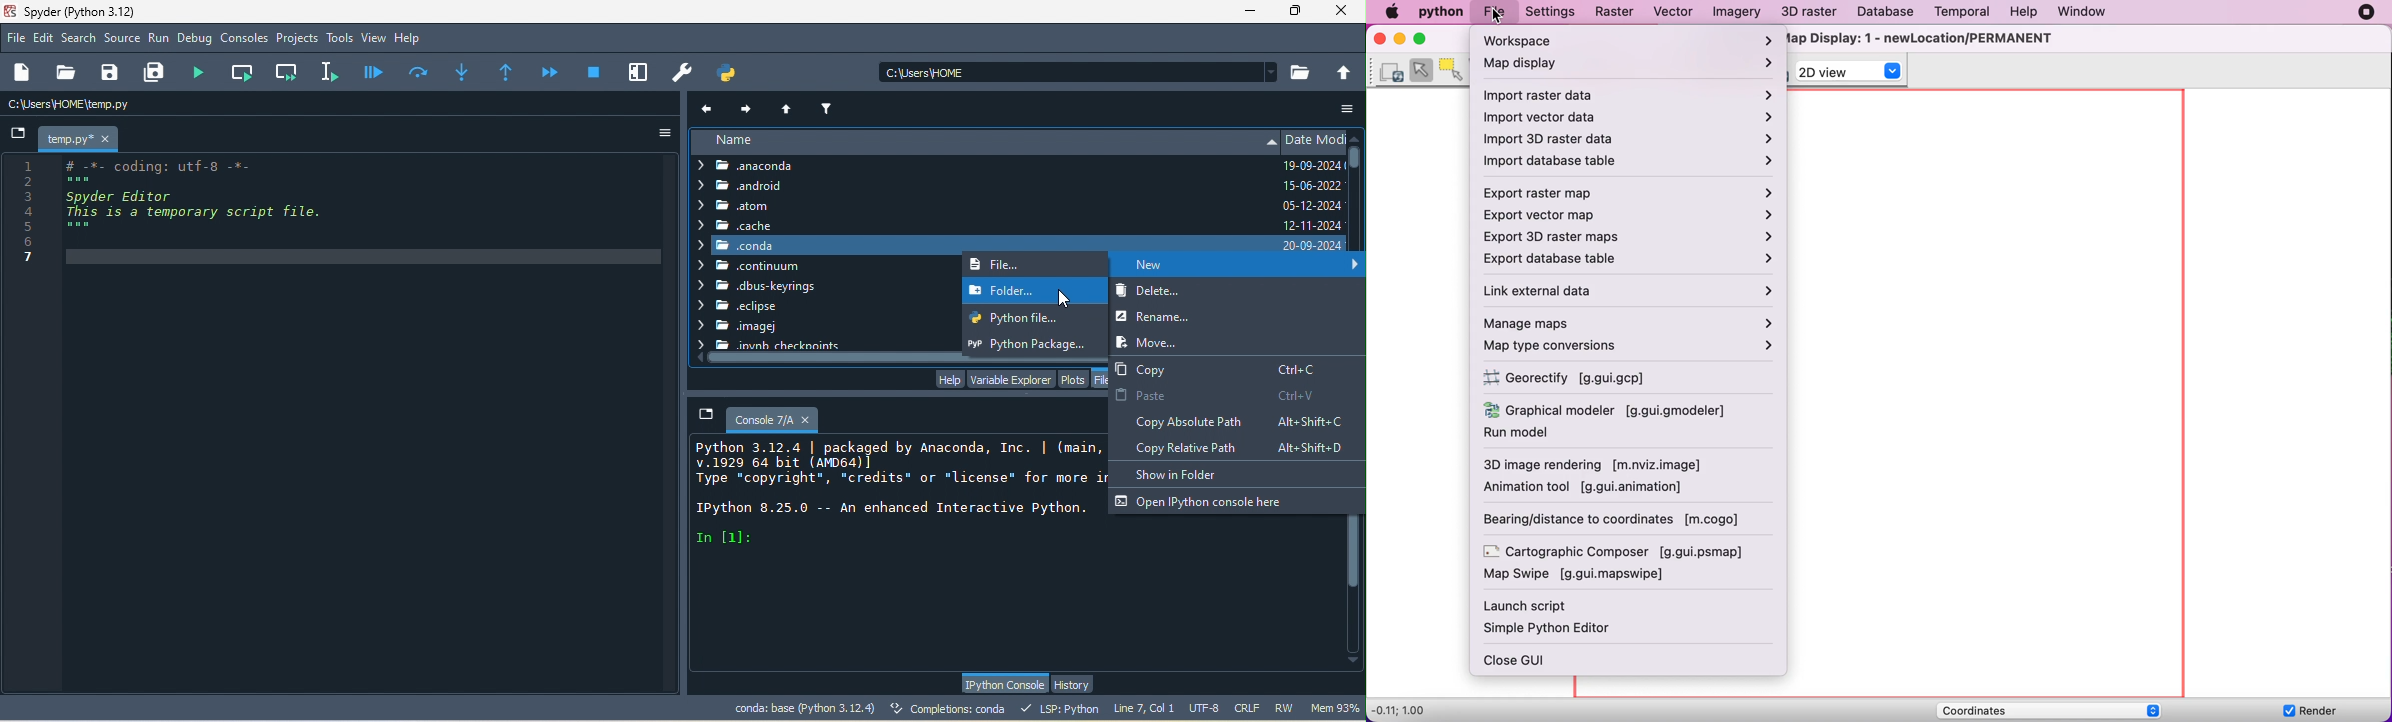 Image resolution: width=2408 pixels, height=728 pixels. Describe the element at coordinates (158, 73) in the screenshot. I see `save all` at that location.